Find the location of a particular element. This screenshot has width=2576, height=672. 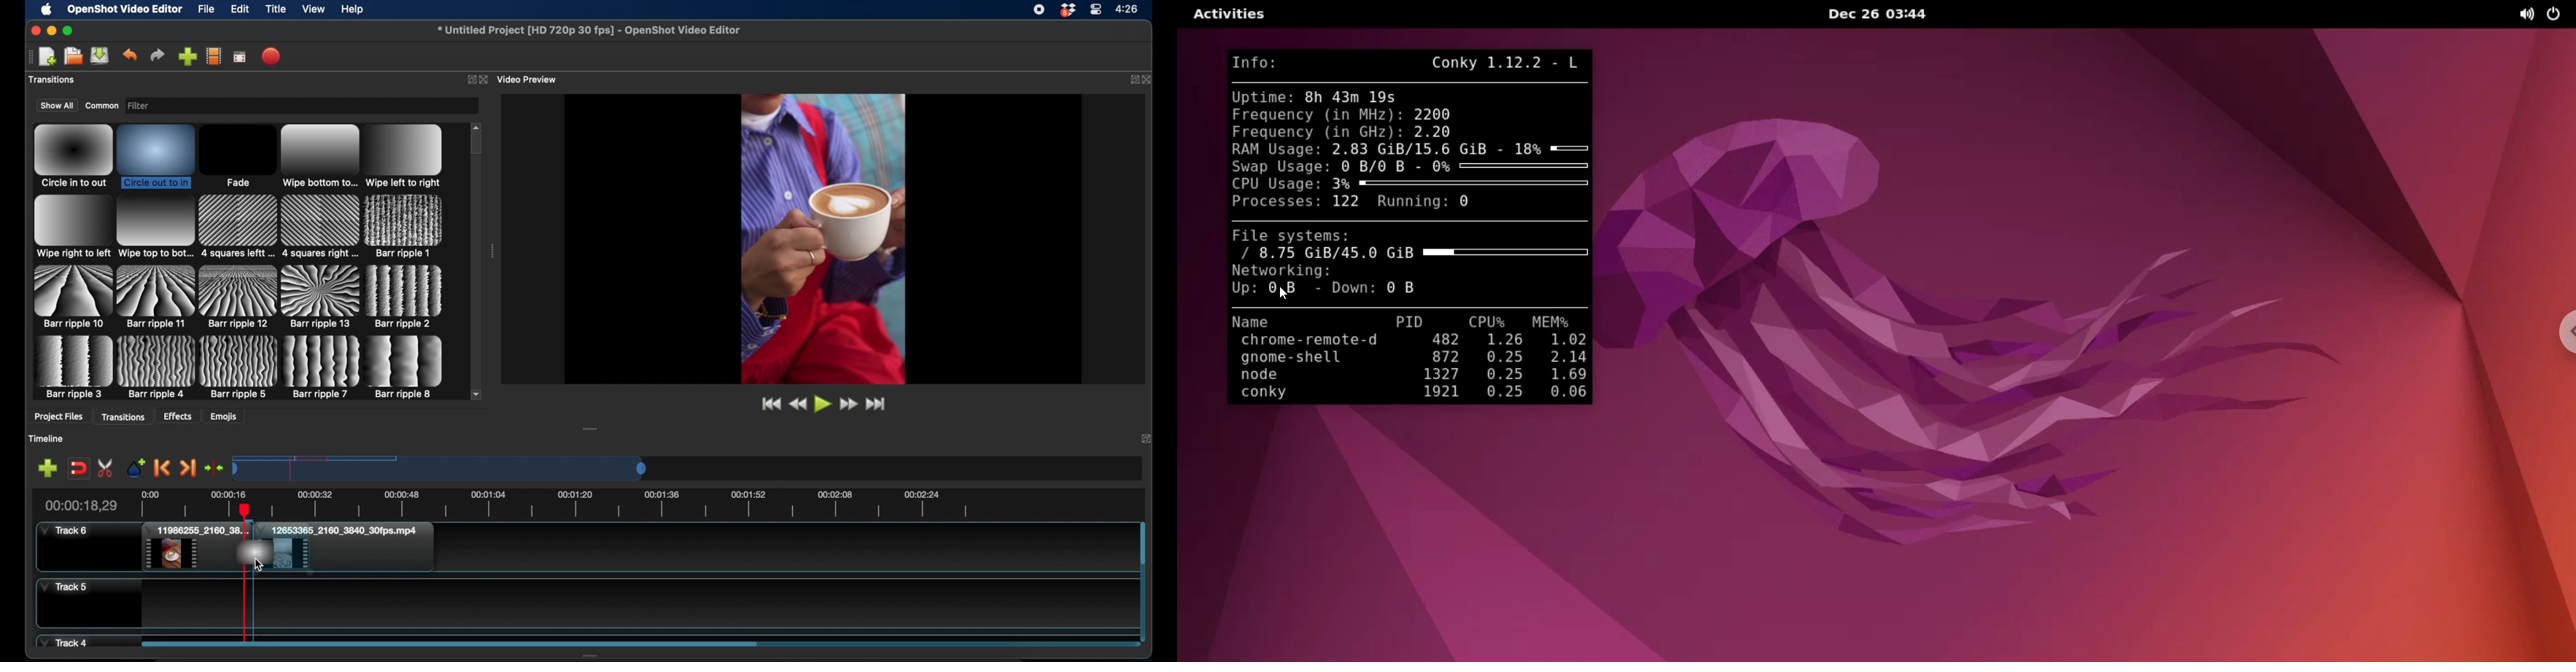

transition is located at coordinates (319, 226).